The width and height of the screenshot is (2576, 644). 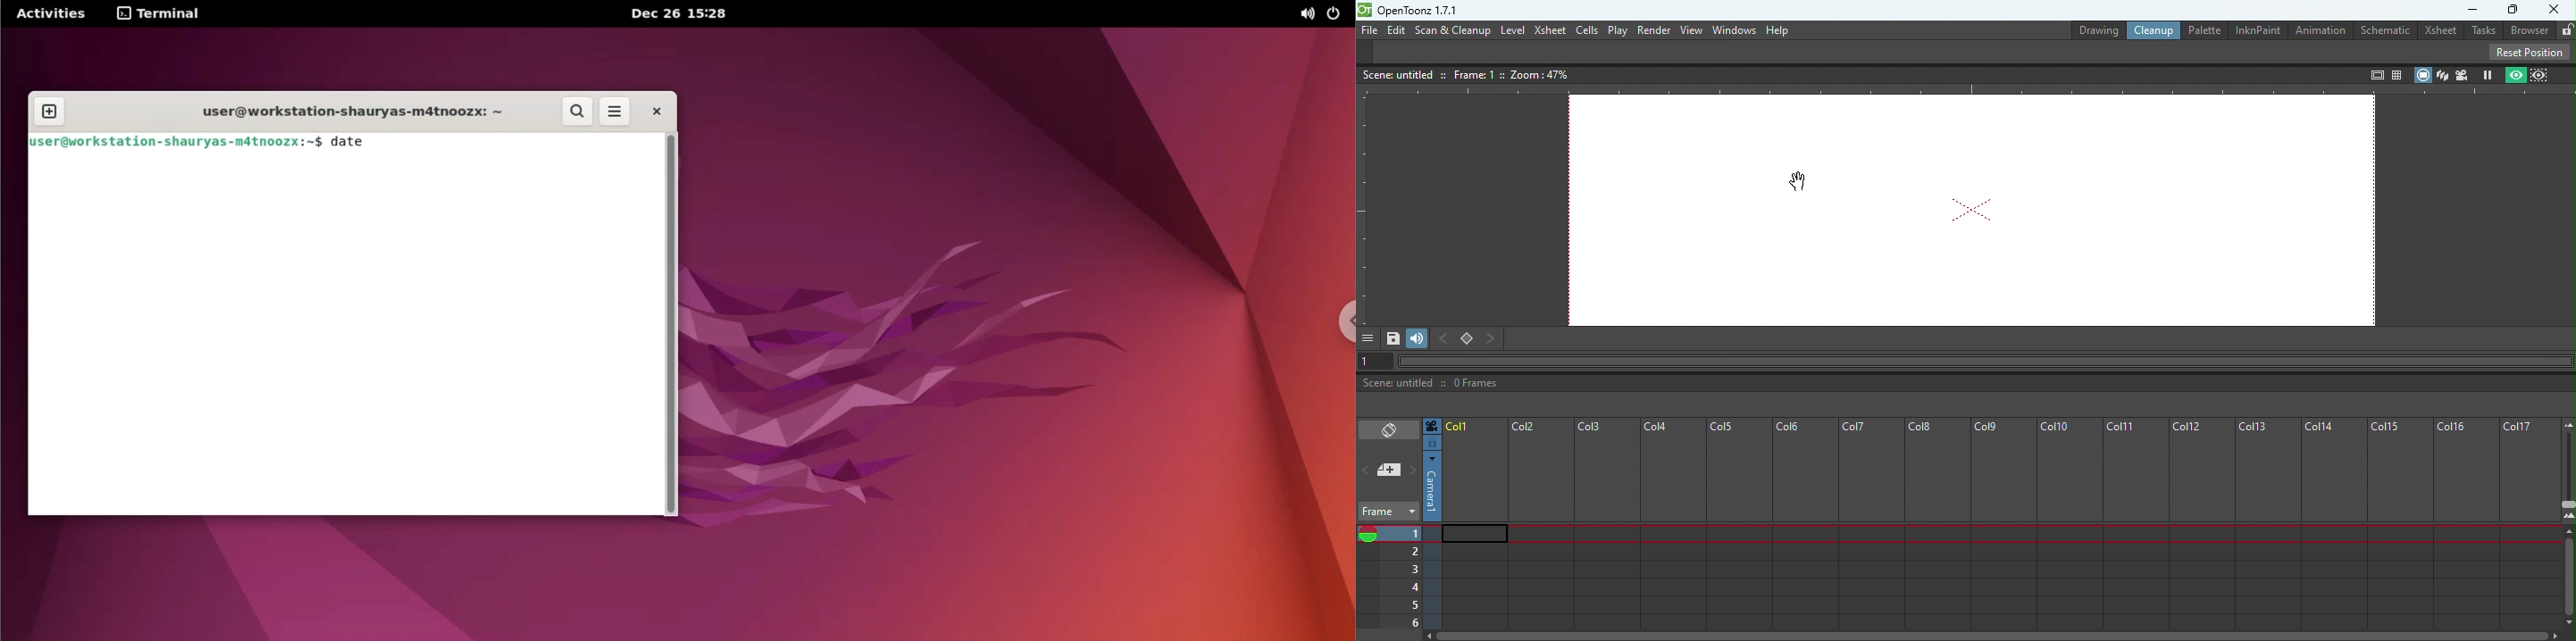 What do you see at coordinates (2002, 519) in the screenshot?
I see `Frame` at bounding box center [2002, 519].